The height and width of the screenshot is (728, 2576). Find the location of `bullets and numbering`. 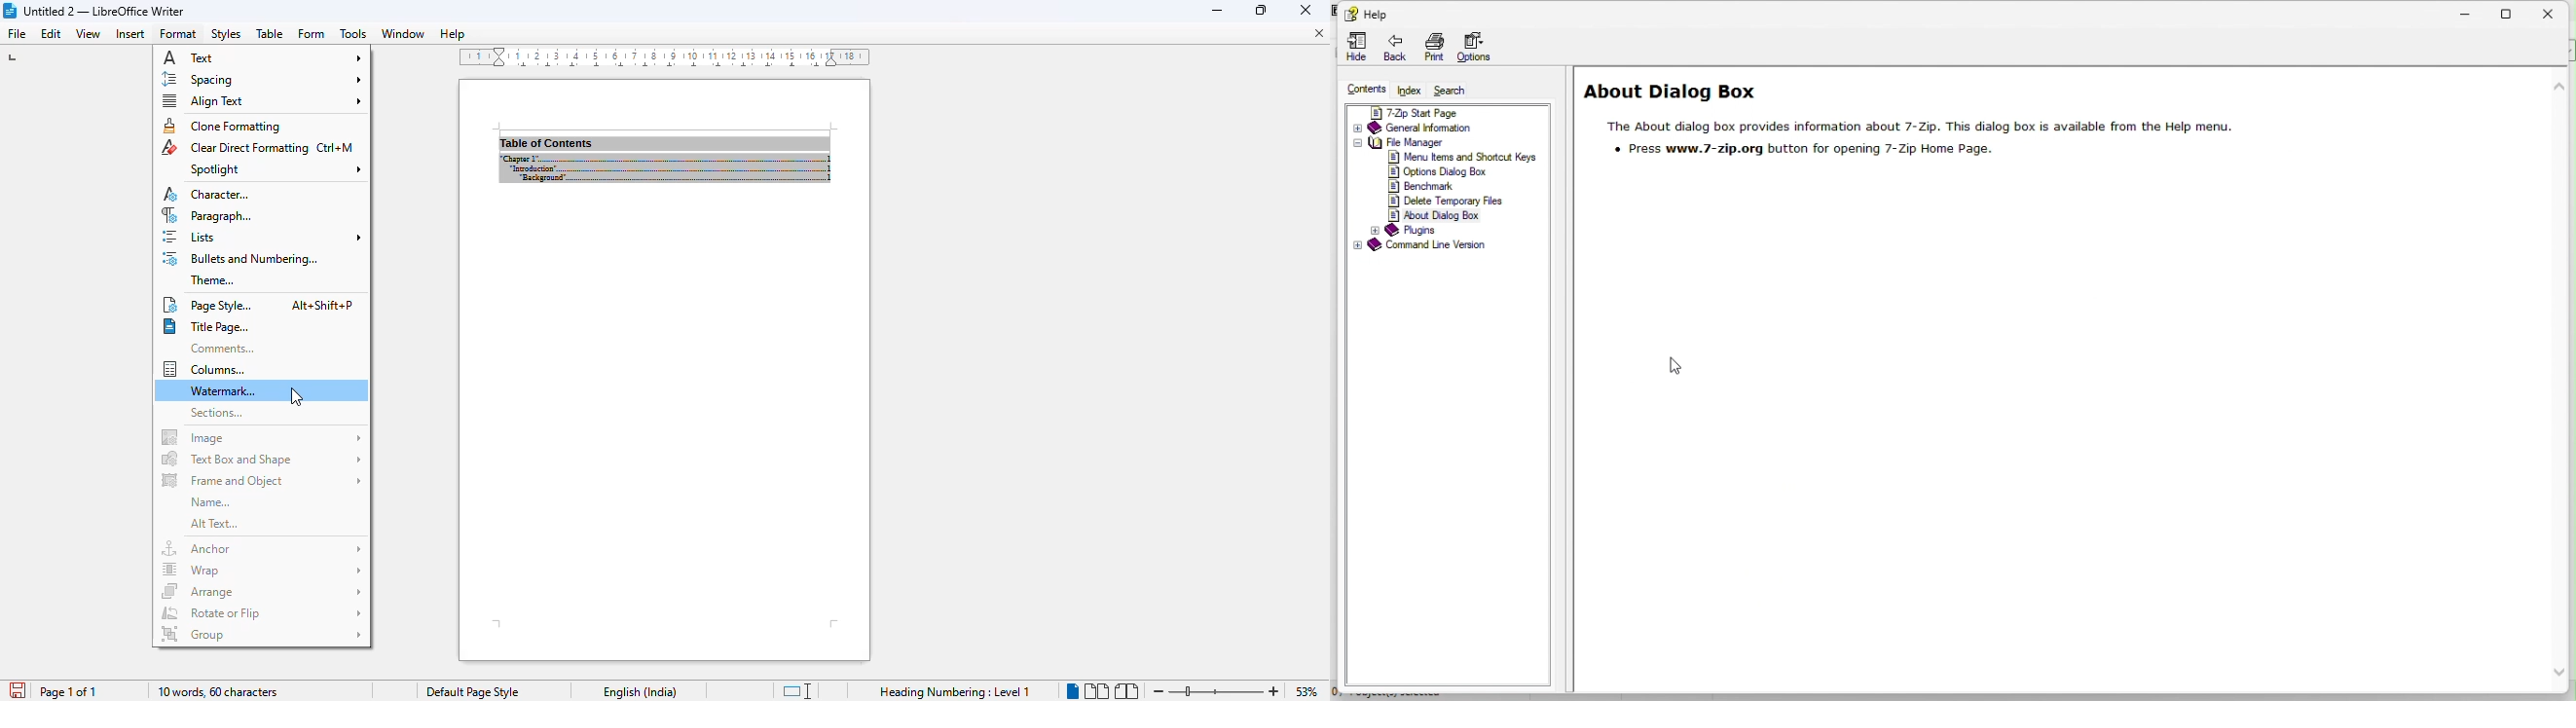

bullets and numbering is located at coordinates (241, 259).